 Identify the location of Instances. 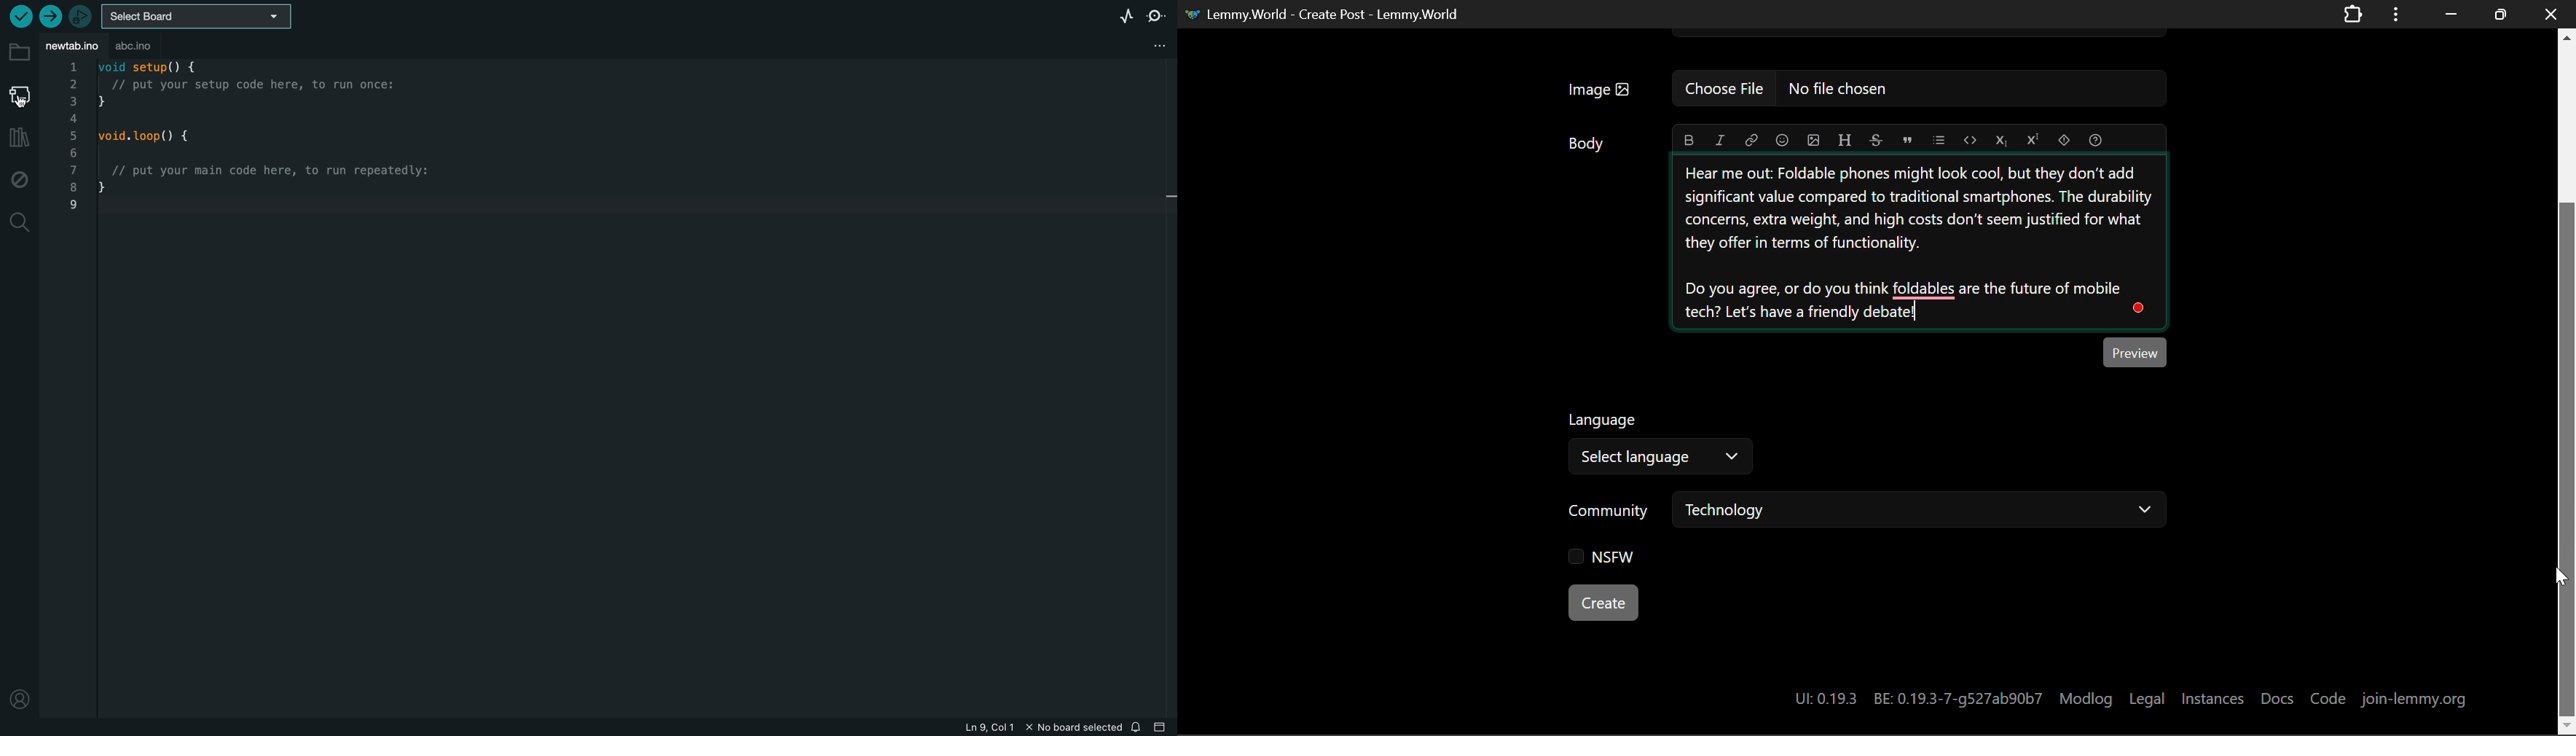
(2214, 695).